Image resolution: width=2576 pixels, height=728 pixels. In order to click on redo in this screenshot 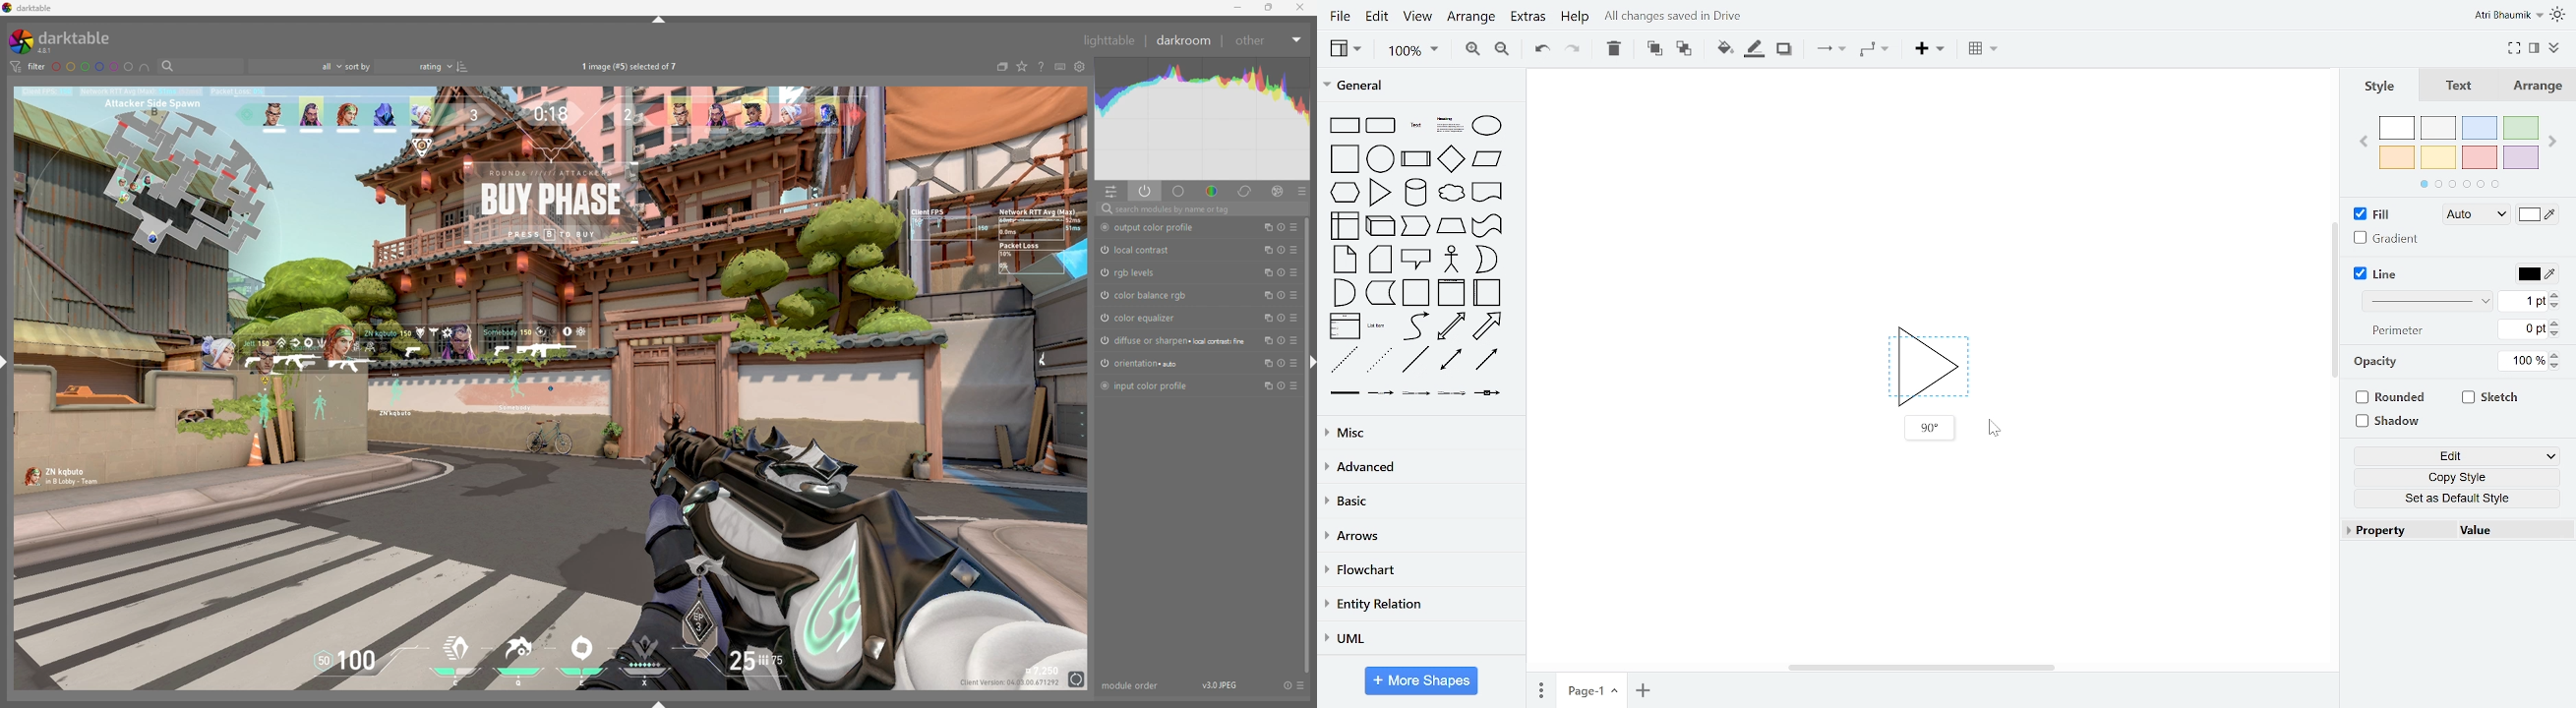, I will do `click(1574, 49)`.